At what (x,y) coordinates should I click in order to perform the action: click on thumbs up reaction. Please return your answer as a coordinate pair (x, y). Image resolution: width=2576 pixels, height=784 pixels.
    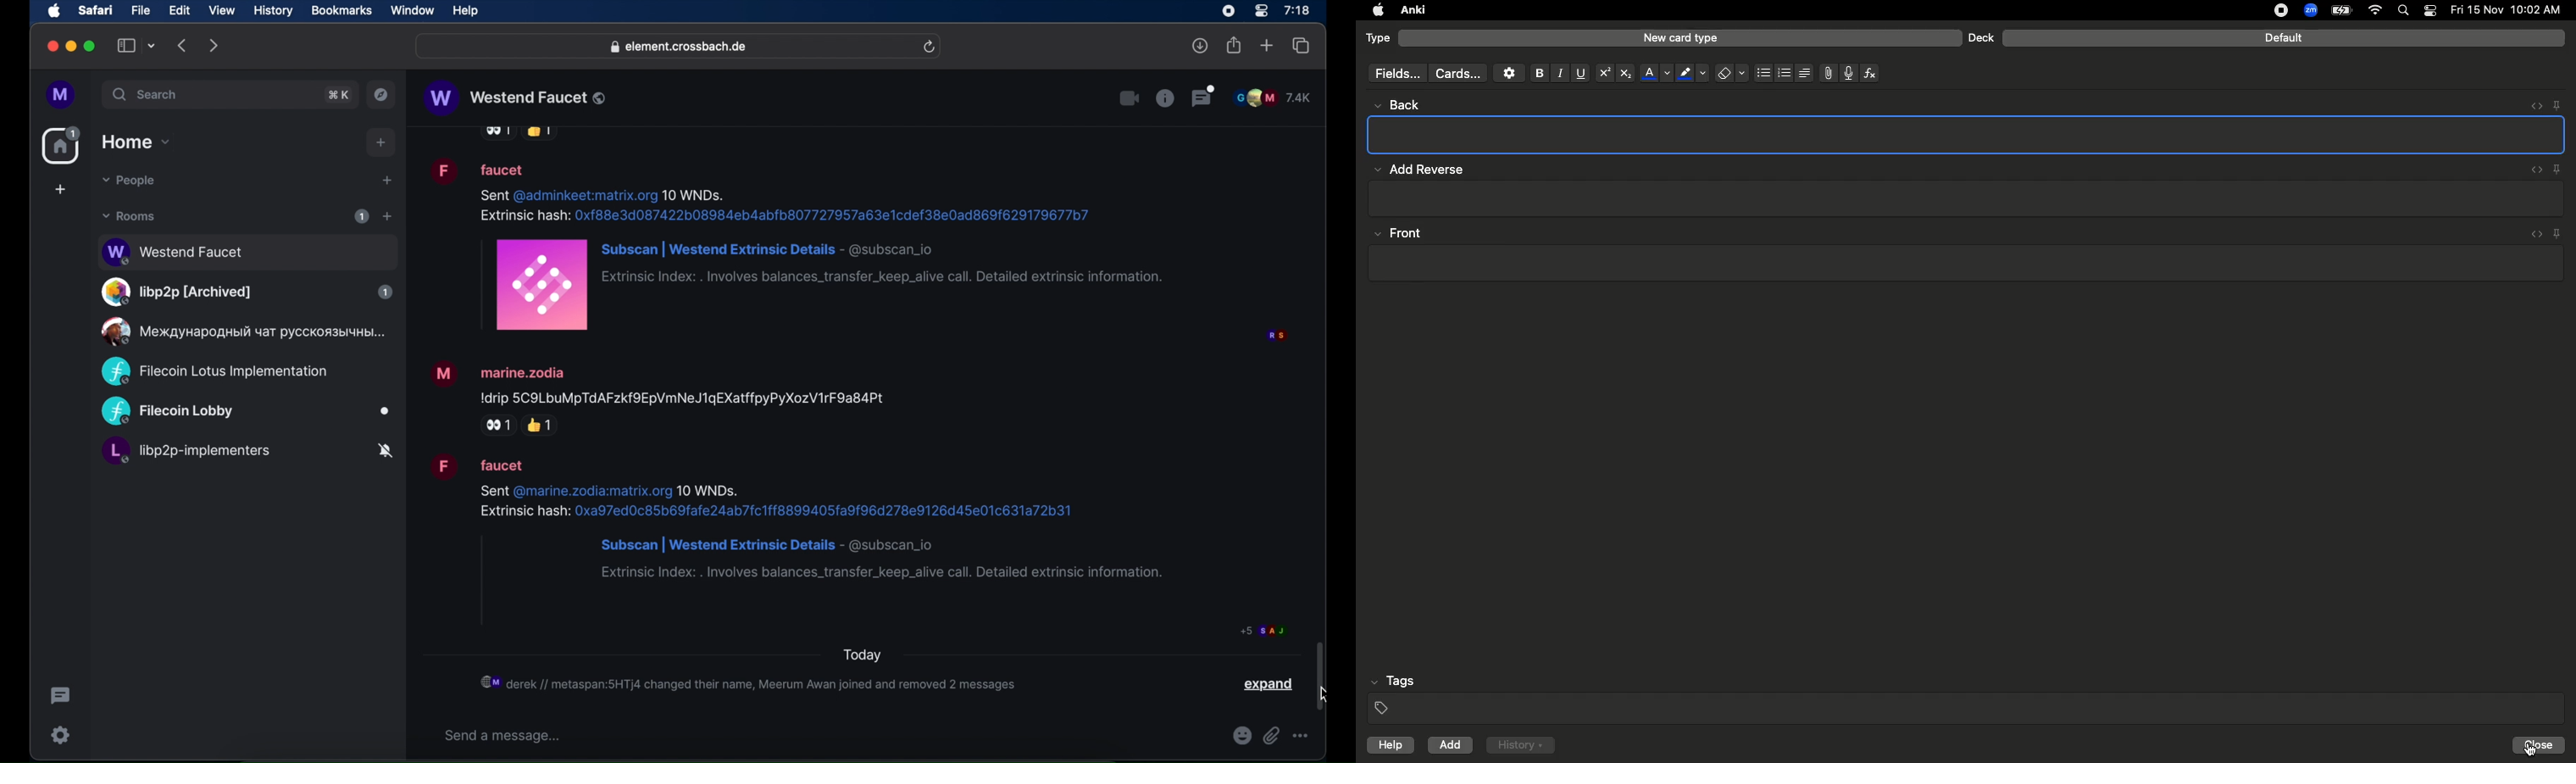
    Looking at the image, I should click on (542, 425).